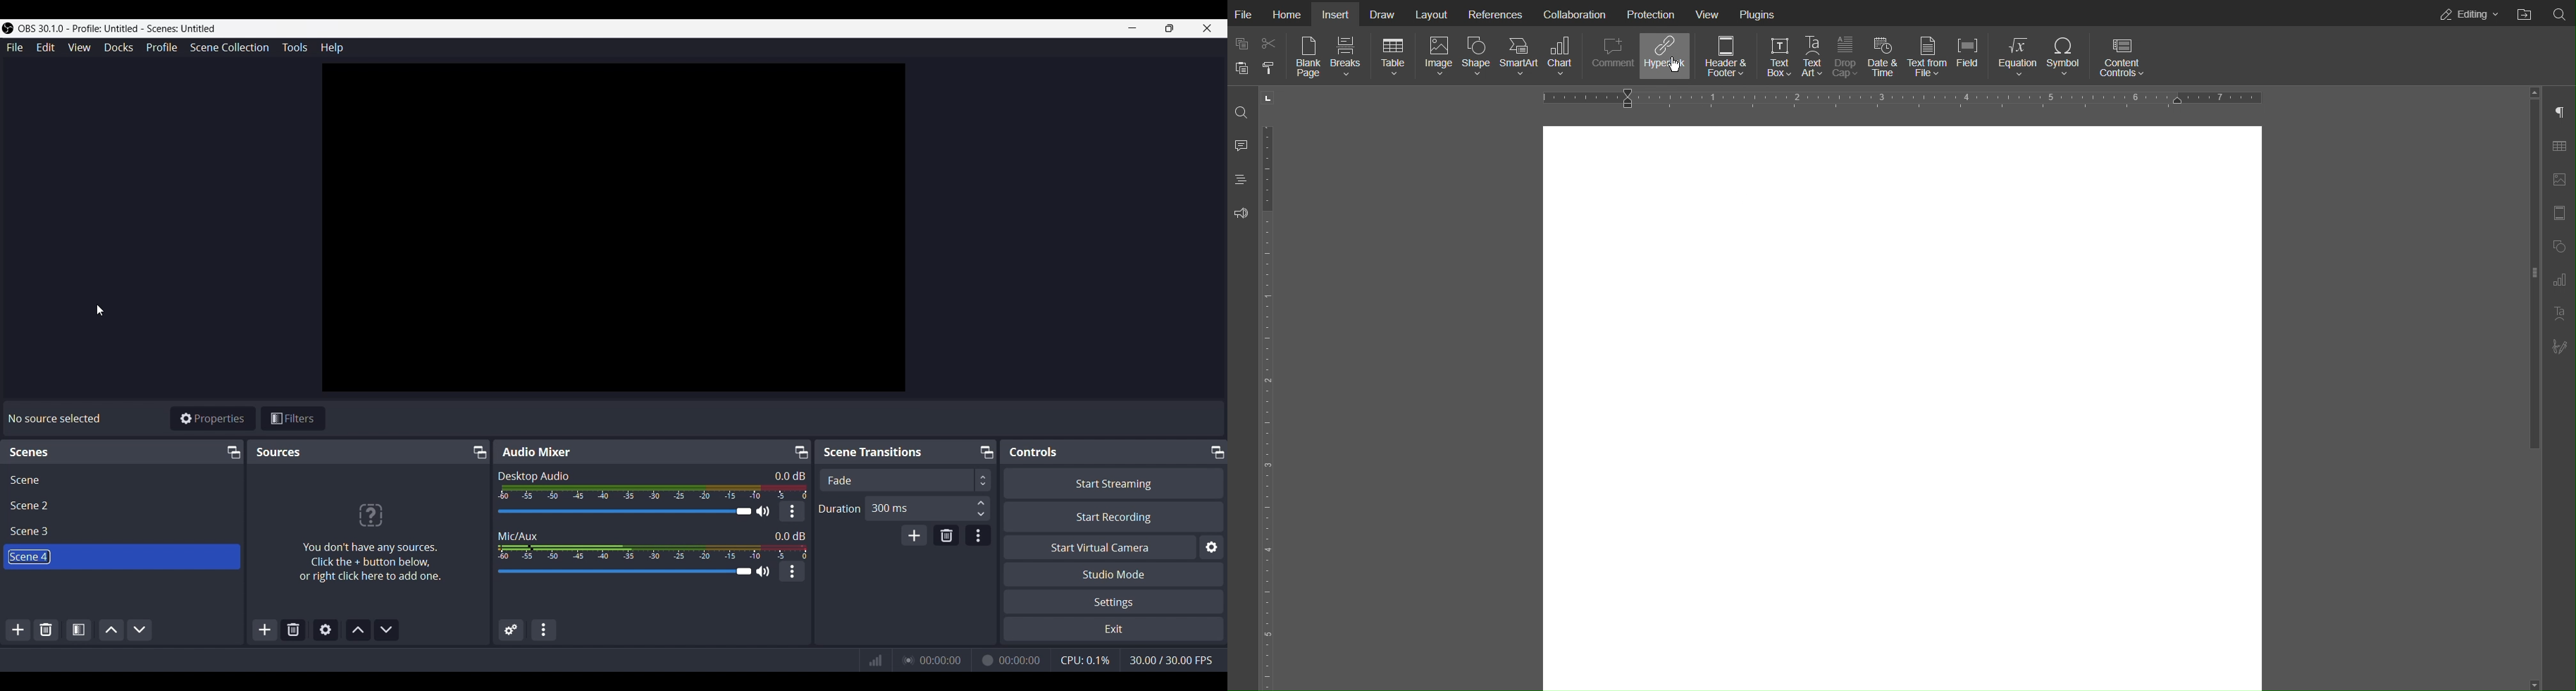  Describe the element at coordinates (2125, 56) in the screenshot. I see `Content Controls` at that location.